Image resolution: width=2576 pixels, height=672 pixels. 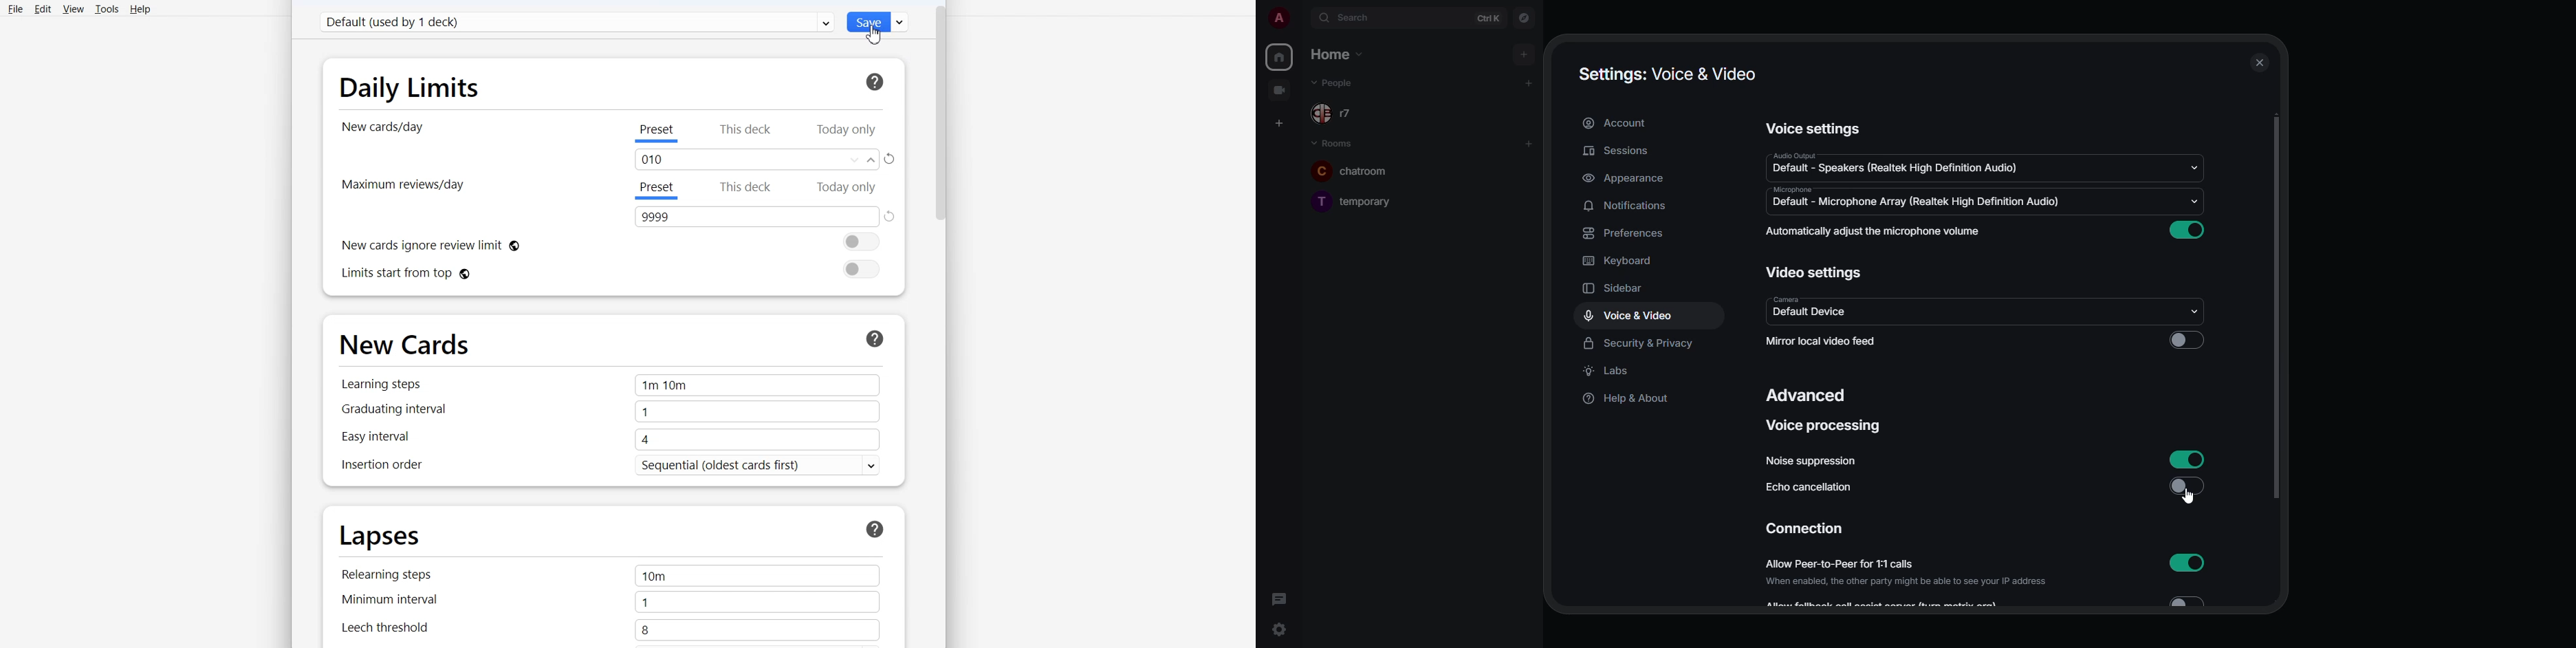 What do you see at coordinates (1279, 57) in the screenshot?
I see `home` at bounding box center [1279, 57].